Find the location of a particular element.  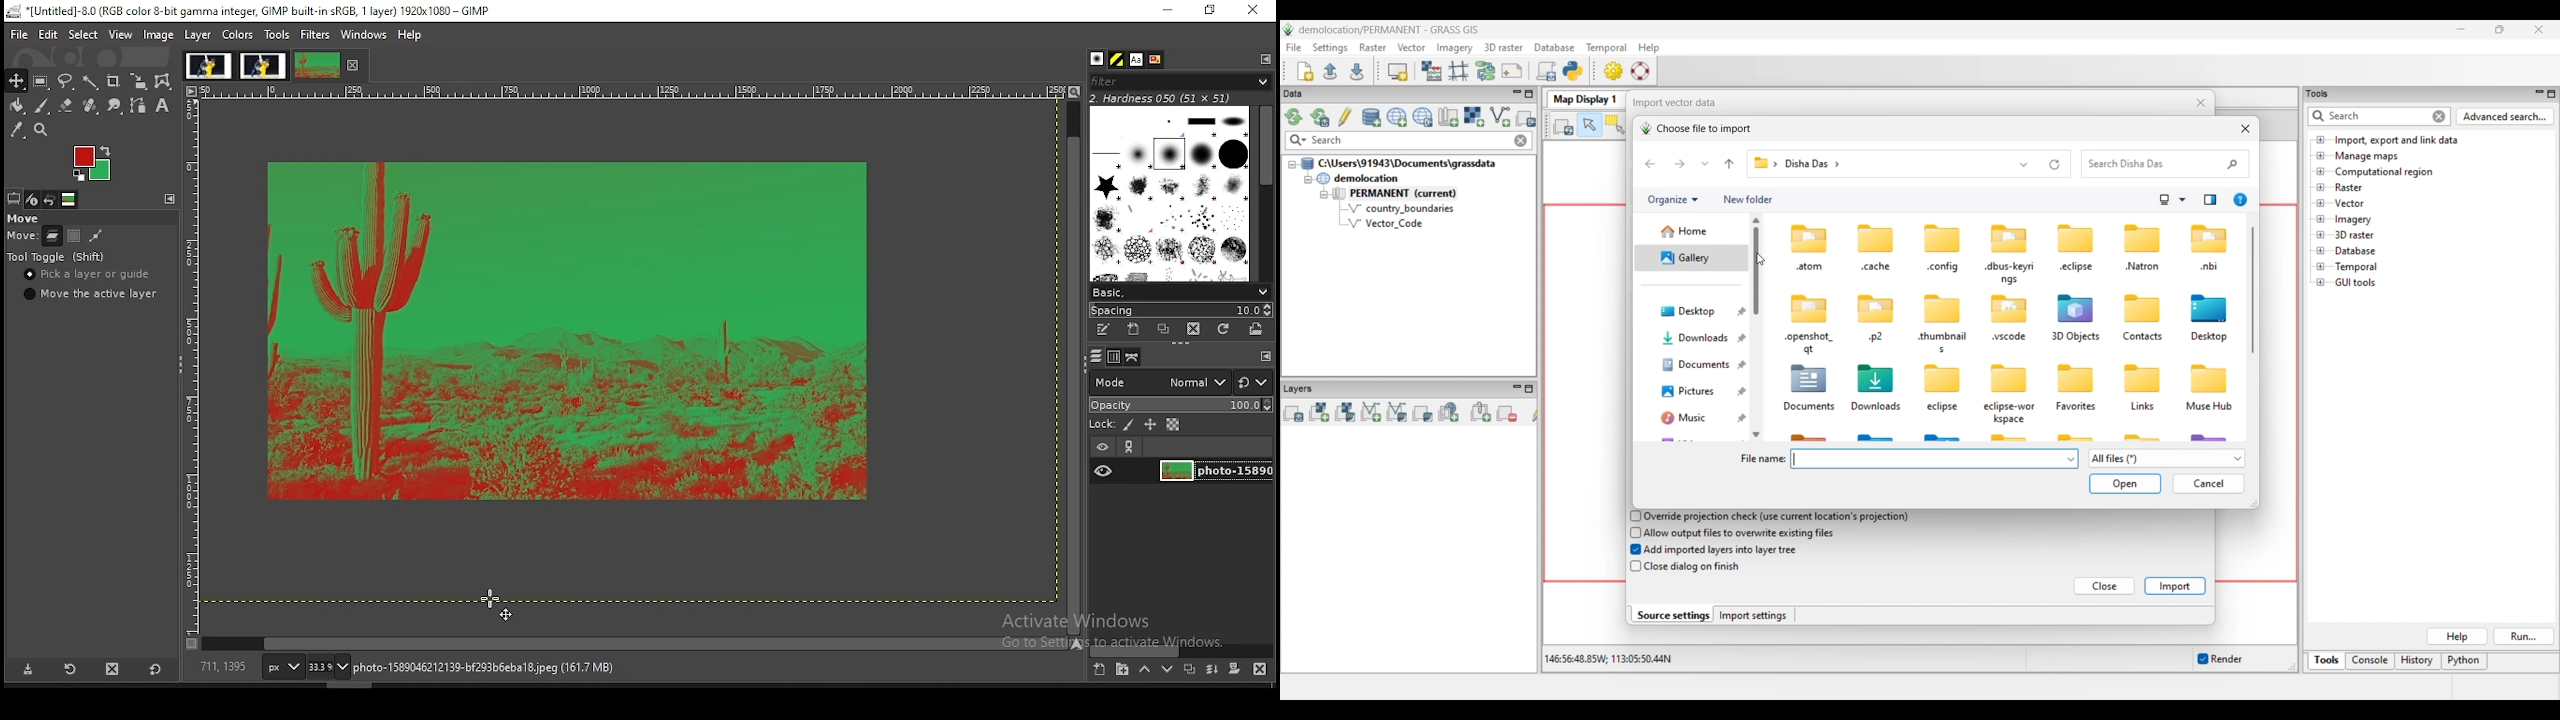

configure this pane is located at coordinates (1264, 356).